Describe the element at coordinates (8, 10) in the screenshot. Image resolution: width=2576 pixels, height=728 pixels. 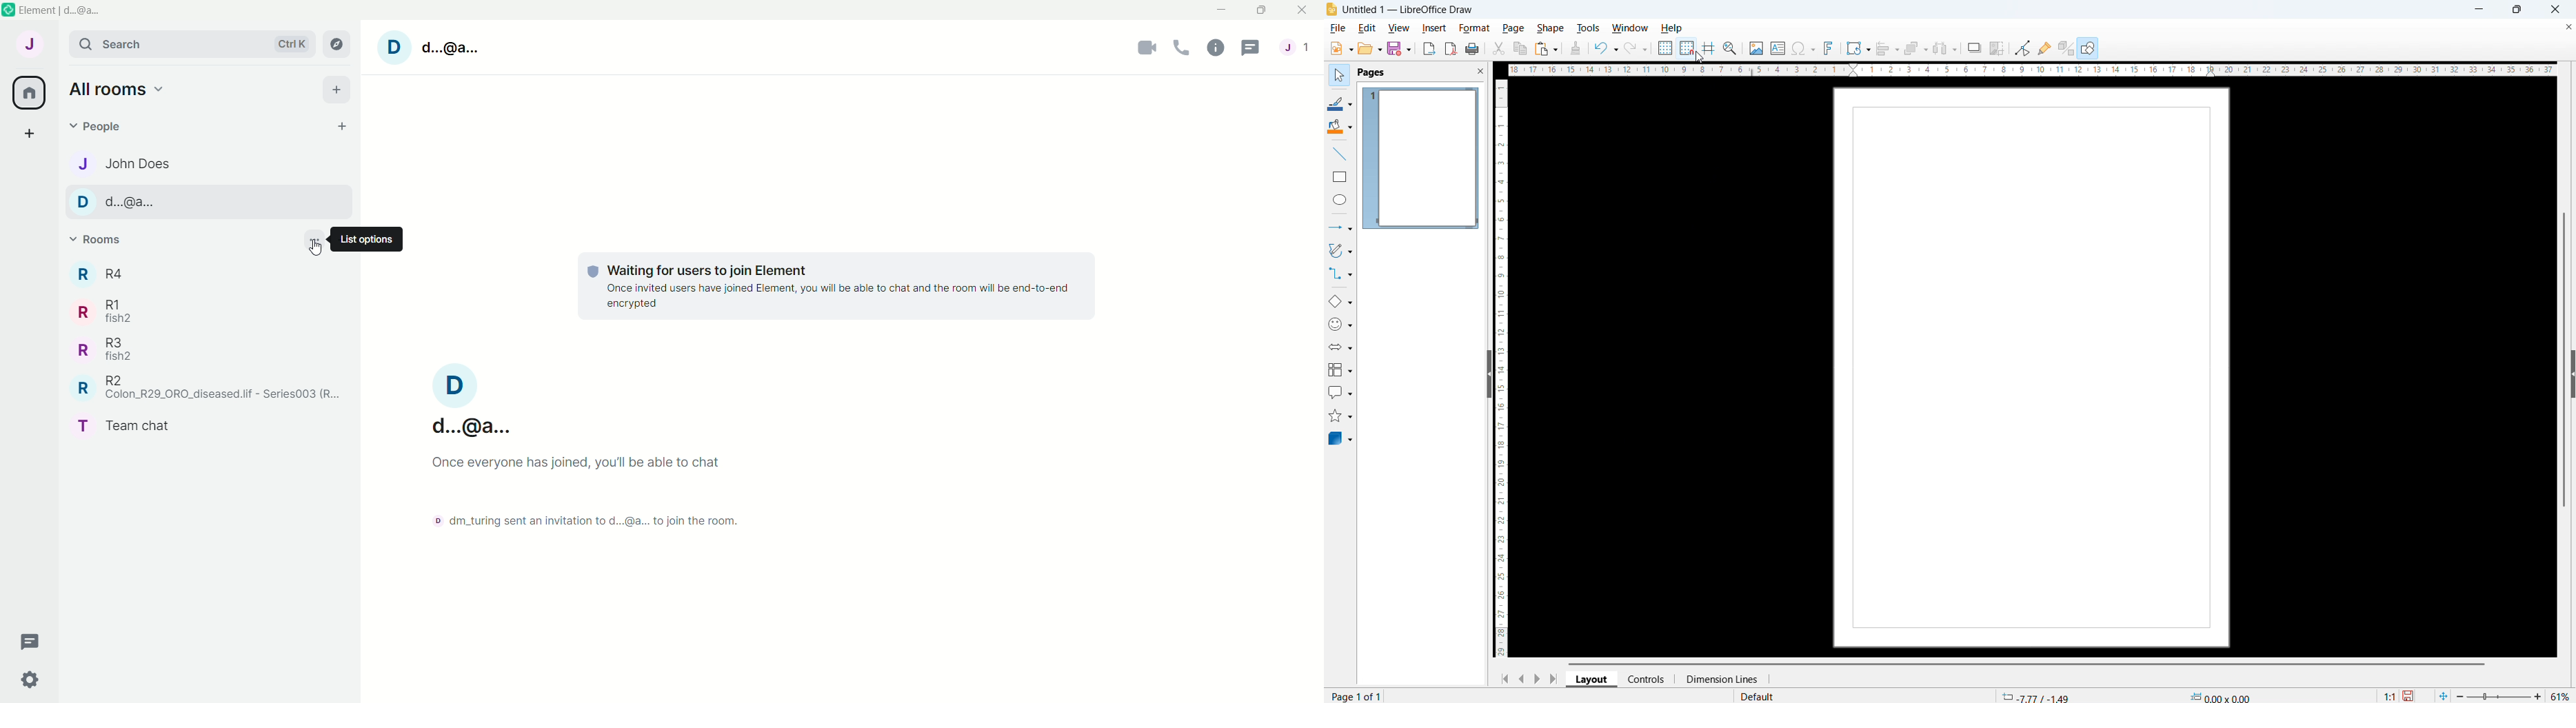
I see `Element icon` at that location.